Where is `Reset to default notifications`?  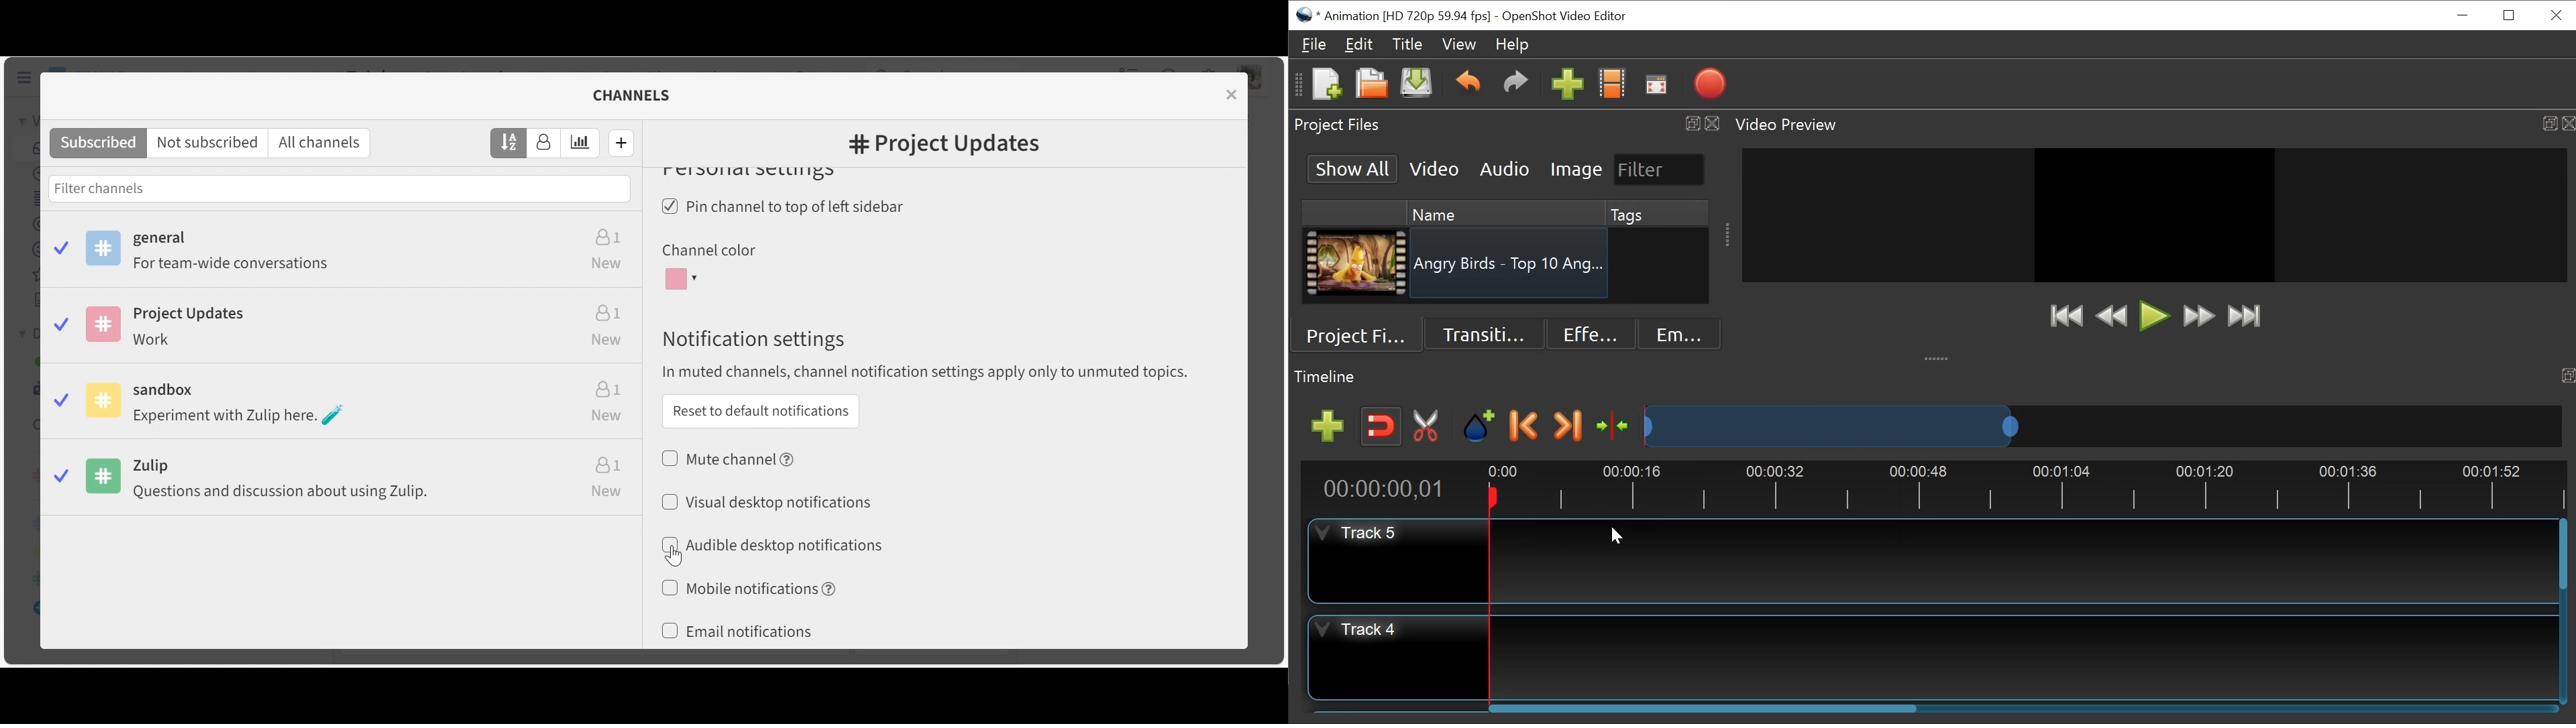
Reset to default notifications is located at coordinates (760, 411).